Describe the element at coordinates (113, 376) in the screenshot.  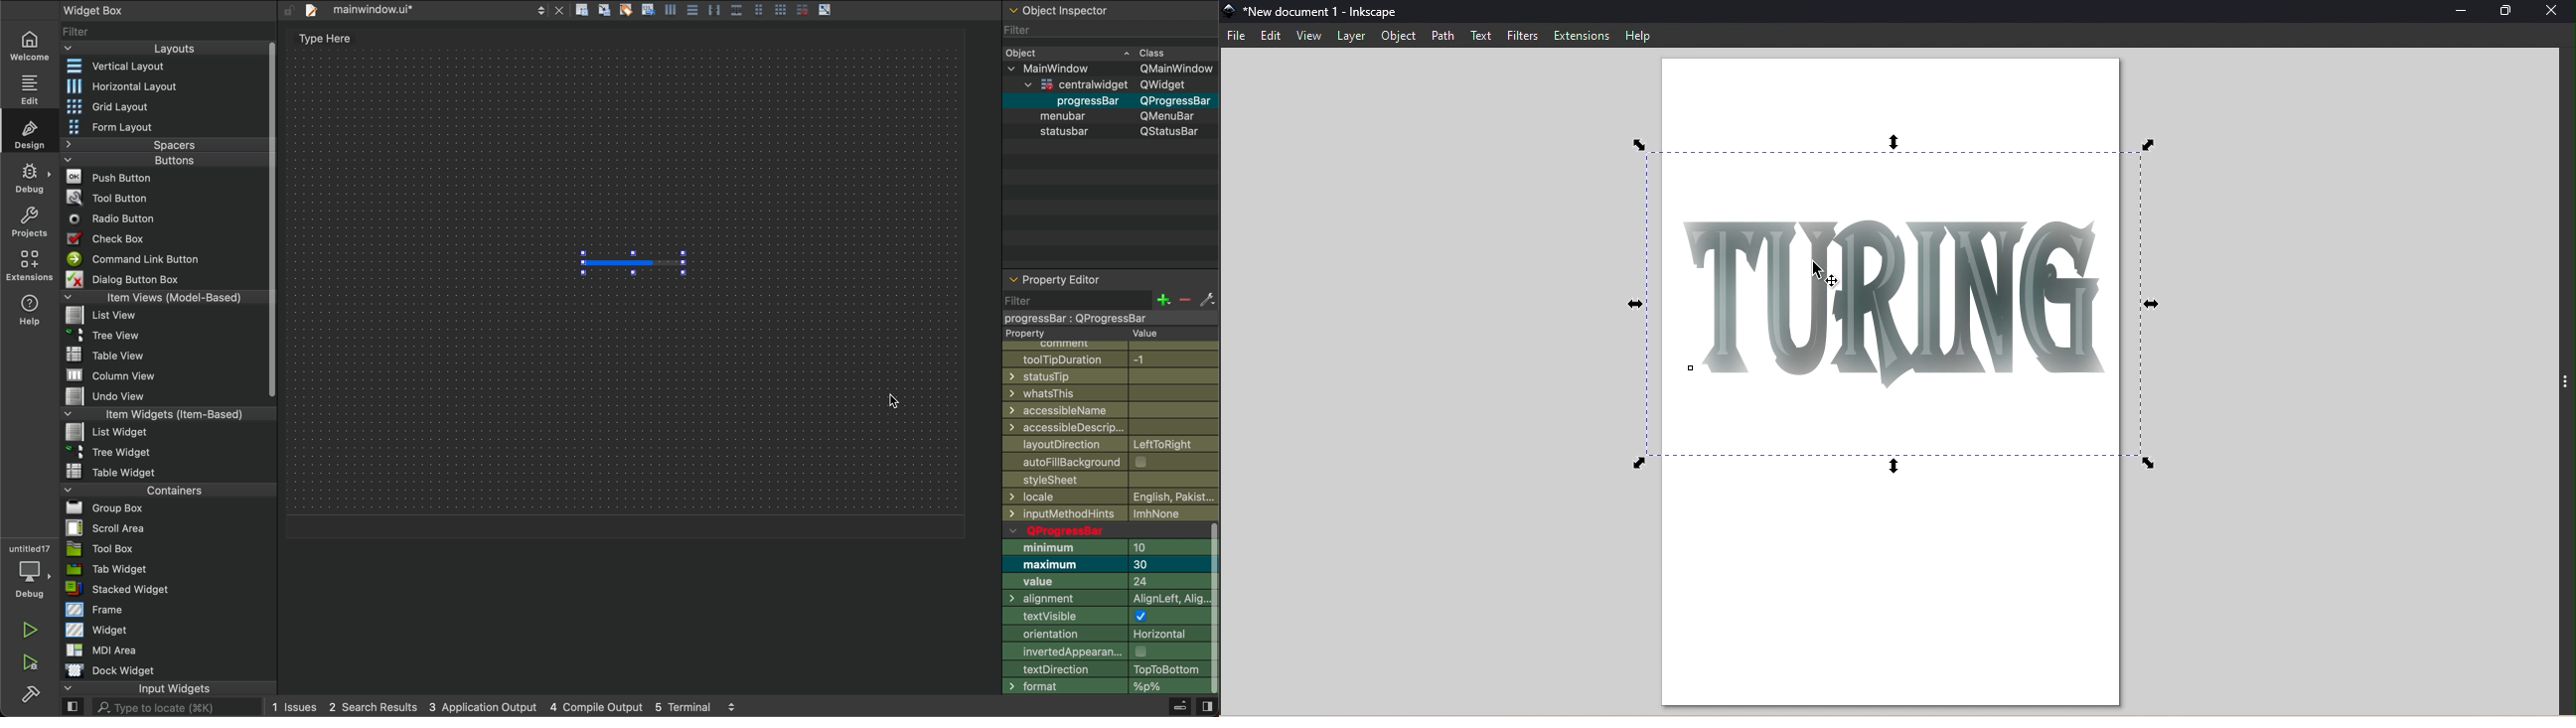
I see `File` at that location.